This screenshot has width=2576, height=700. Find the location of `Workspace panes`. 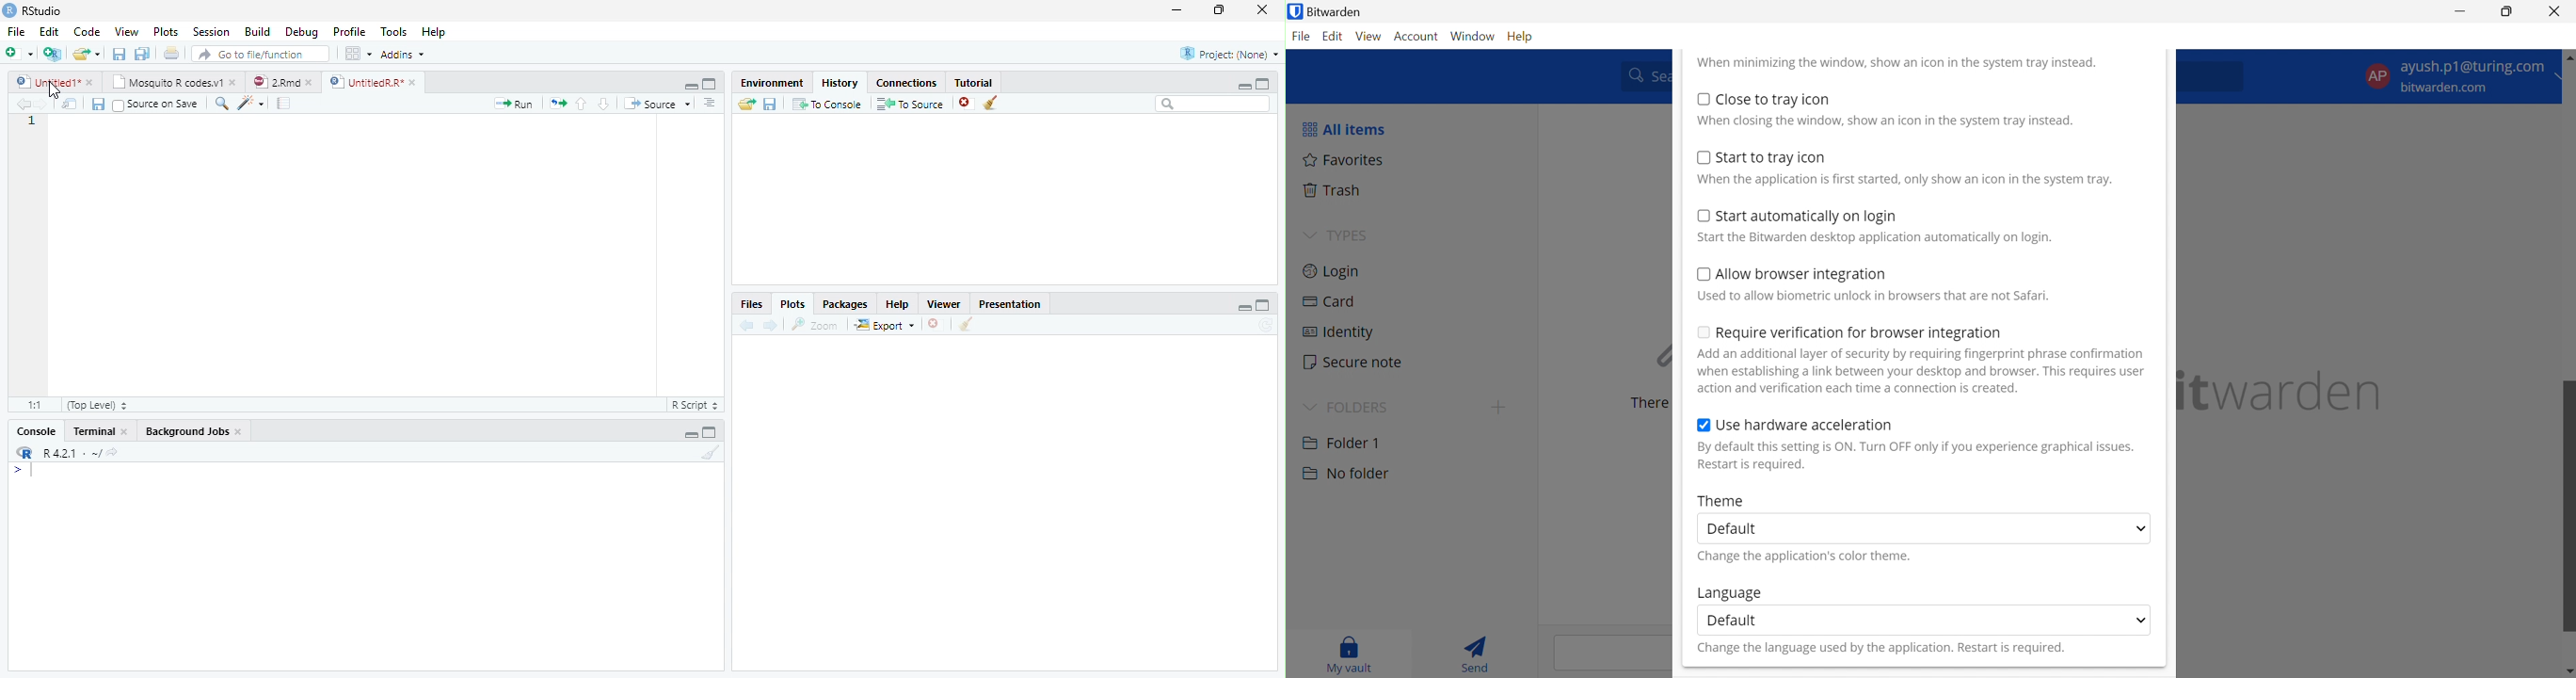

Workspace panes is located at coordinates (357, 53).